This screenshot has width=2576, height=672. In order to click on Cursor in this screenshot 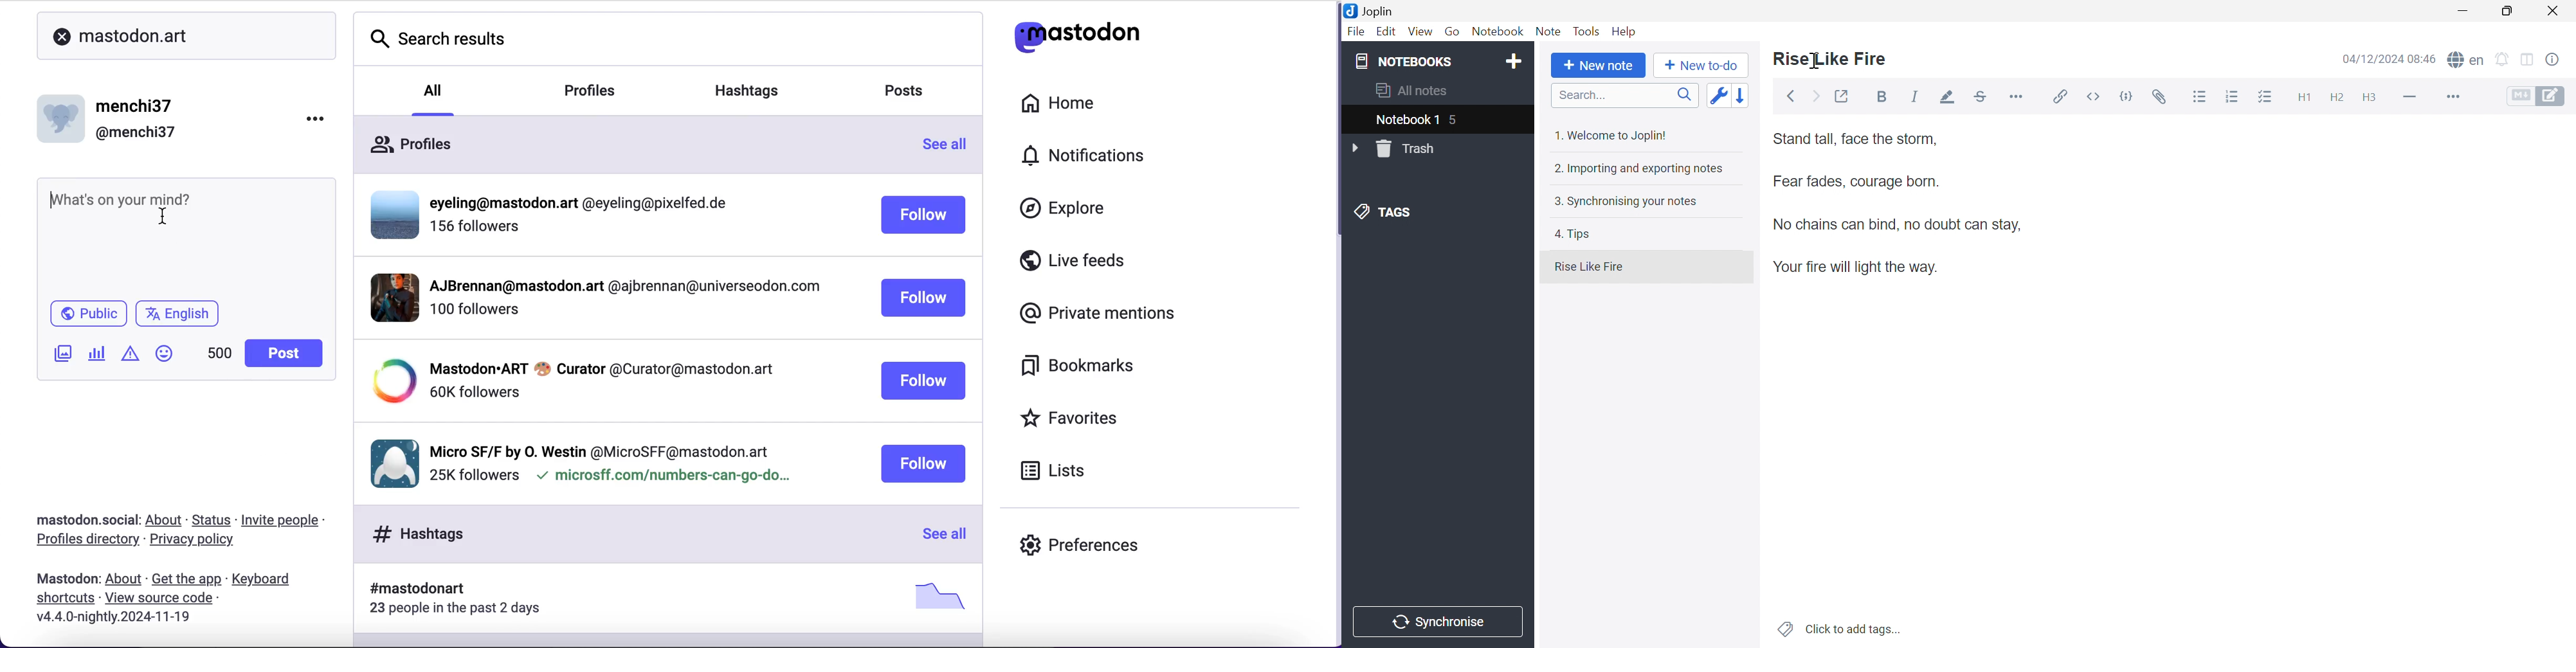, I will do `click(1813, 60)`.